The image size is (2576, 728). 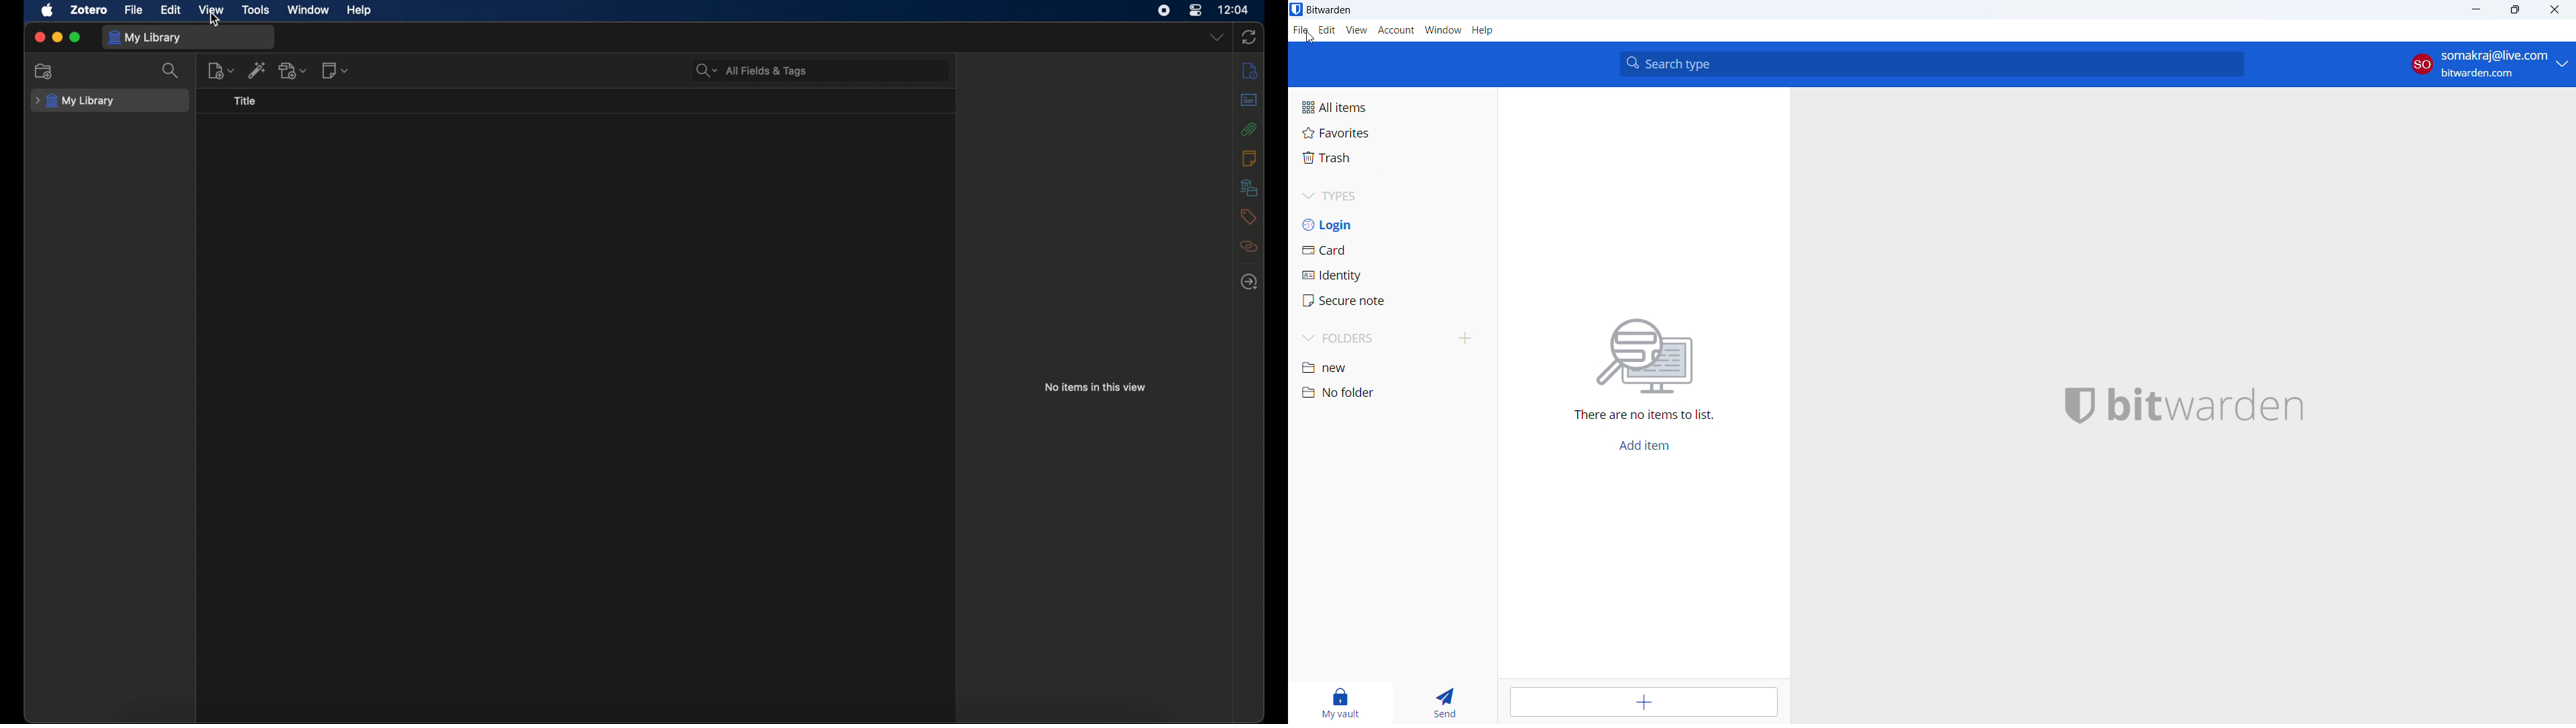 What do you see at coordinates (1248, 158) in the screenshot?
I see `notes` at bounding box center [1248, 158].